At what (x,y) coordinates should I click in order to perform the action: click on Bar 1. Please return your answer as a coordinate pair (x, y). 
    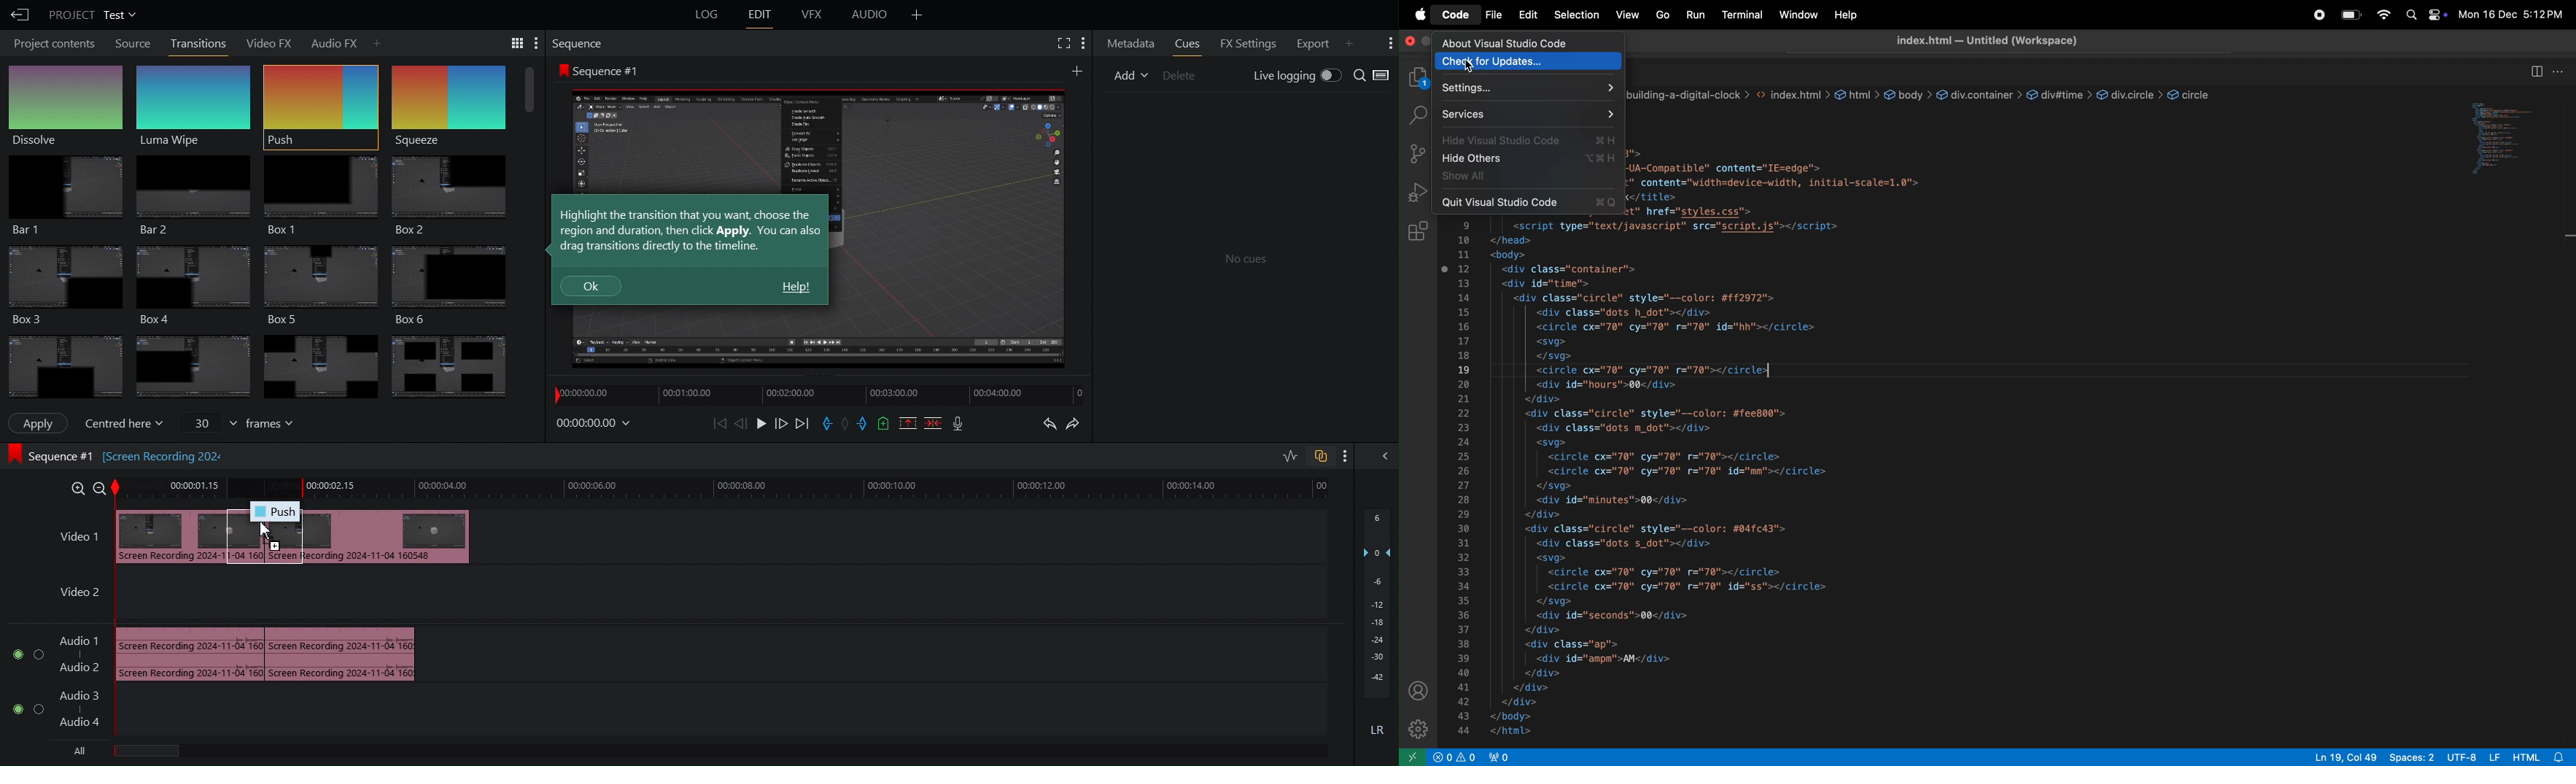
    Looking at the image, I should click on (61, 197).